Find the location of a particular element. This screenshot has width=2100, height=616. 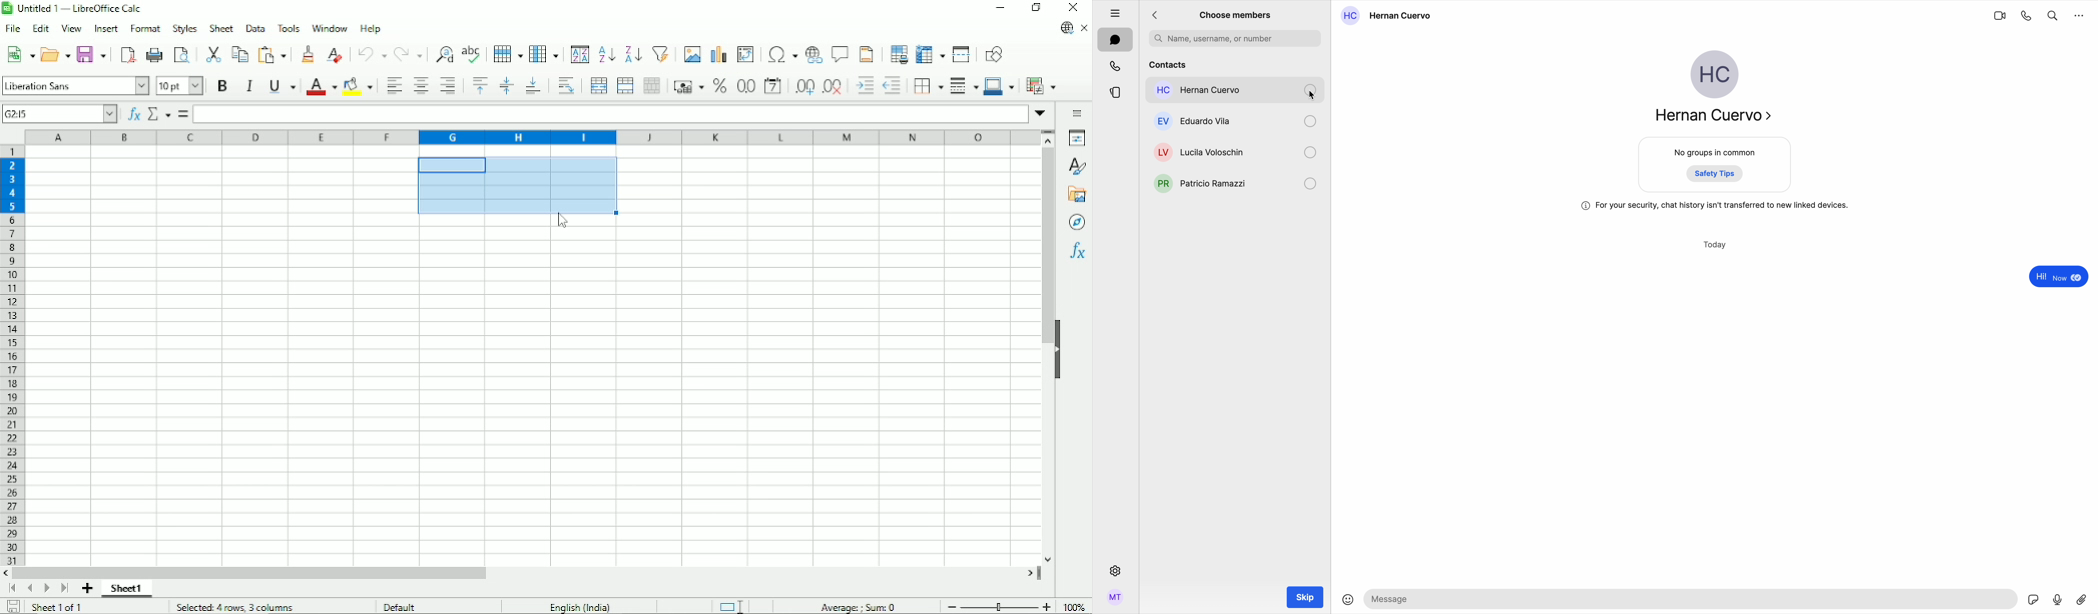

Scroll to first page is located at coordinates (12, 588).